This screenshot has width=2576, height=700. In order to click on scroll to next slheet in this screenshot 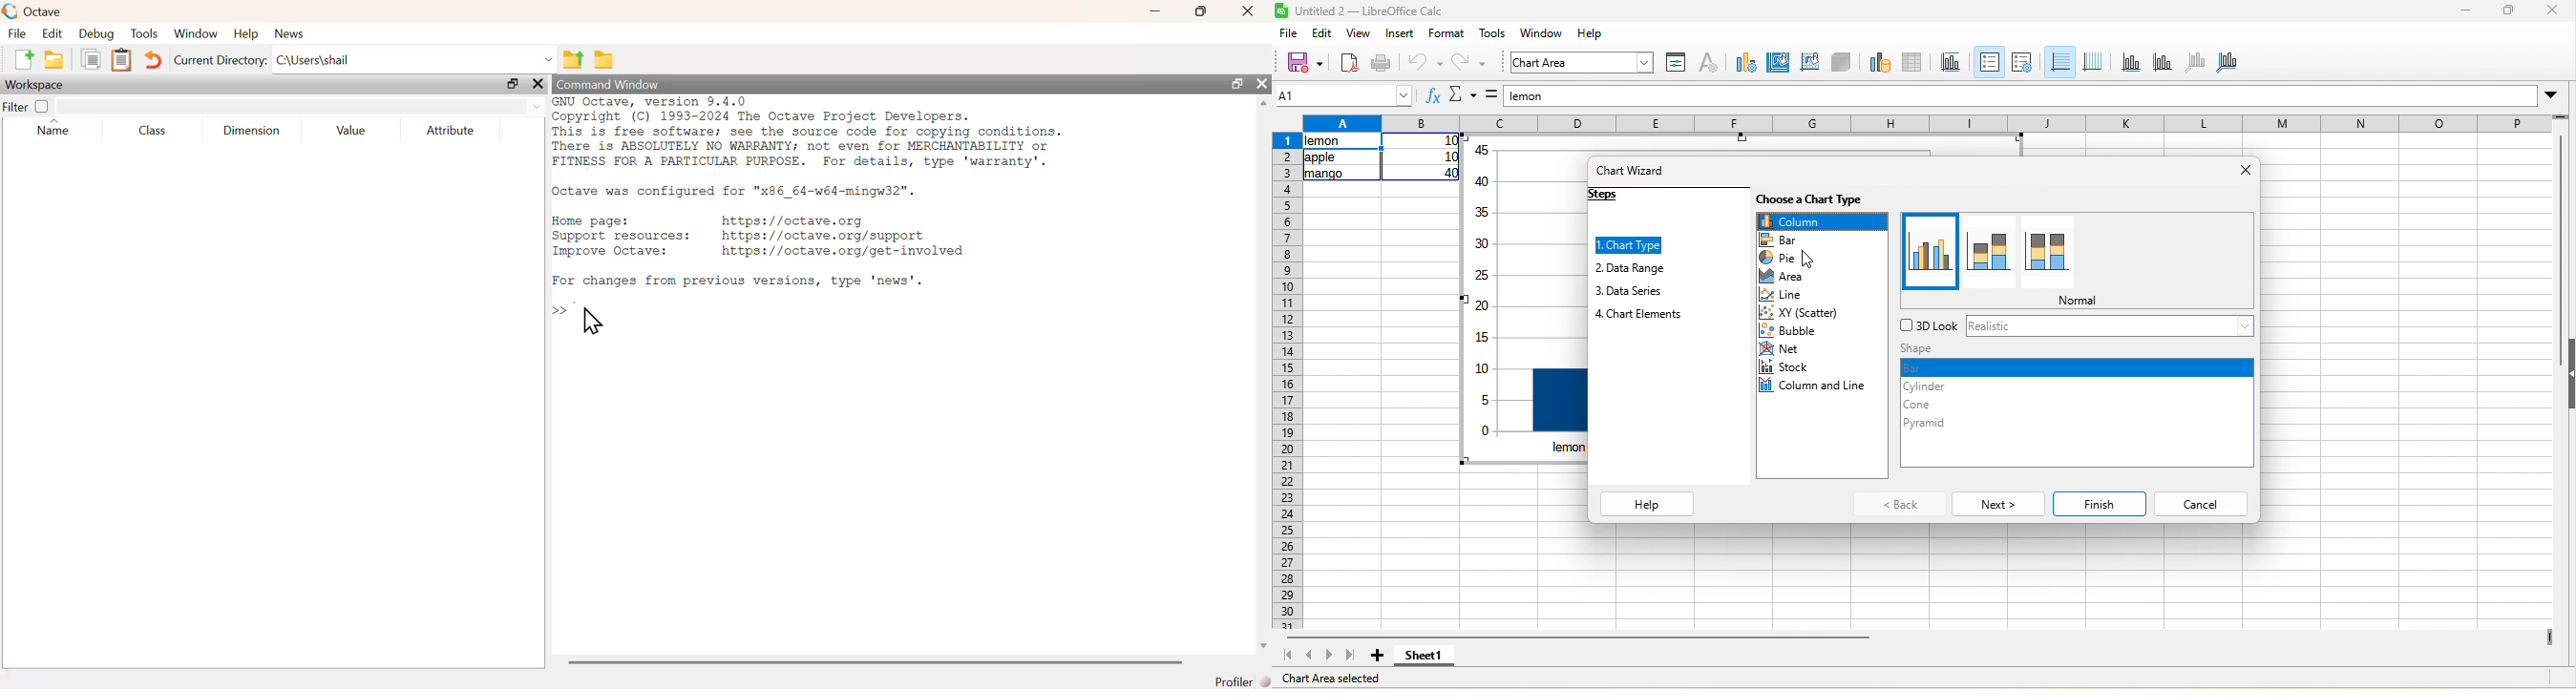, I will do `click(1329, 658)`.